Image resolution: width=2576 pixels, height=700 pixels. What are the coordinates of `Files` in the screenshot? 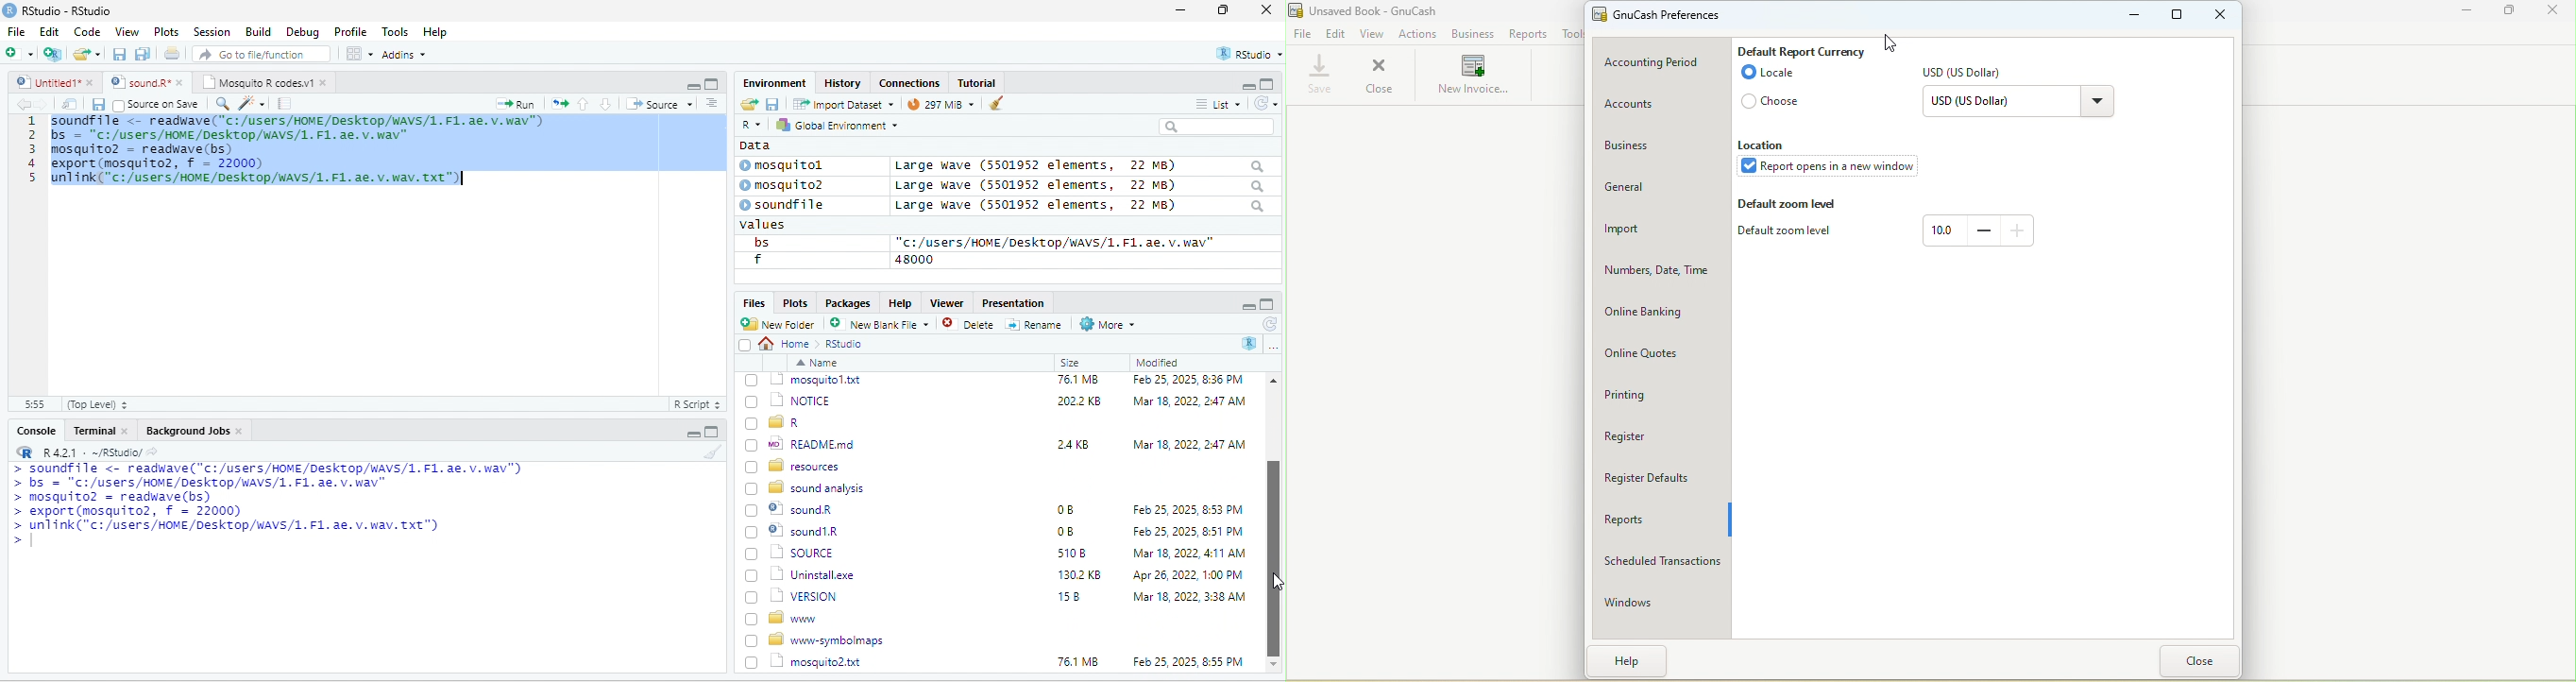 It's located at (751, 302).